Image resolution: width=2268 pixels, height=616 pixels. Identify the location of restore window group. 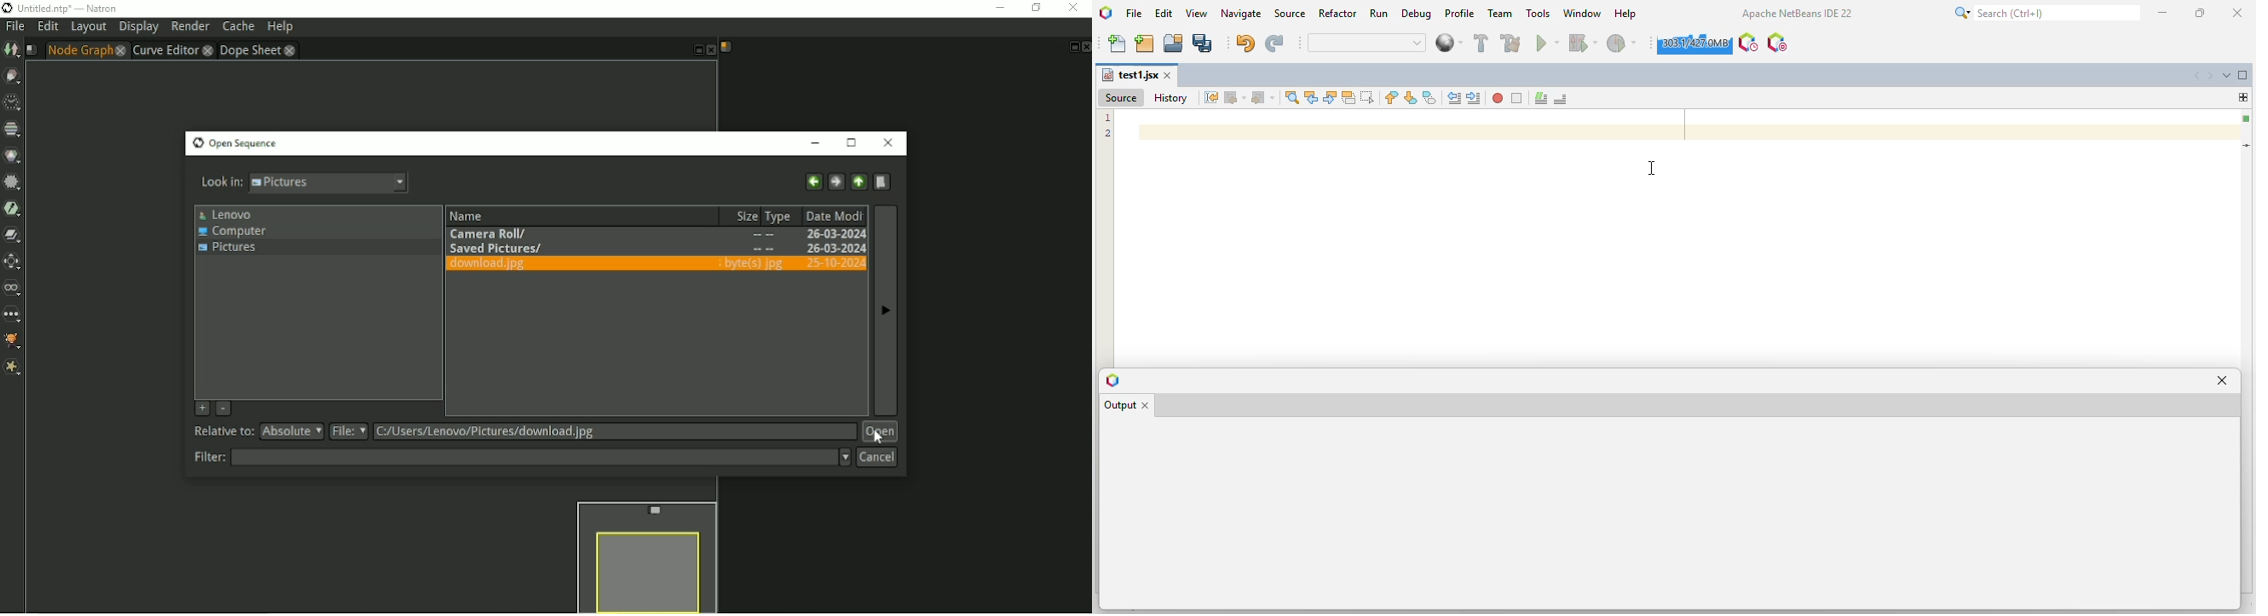
(1103, 604).